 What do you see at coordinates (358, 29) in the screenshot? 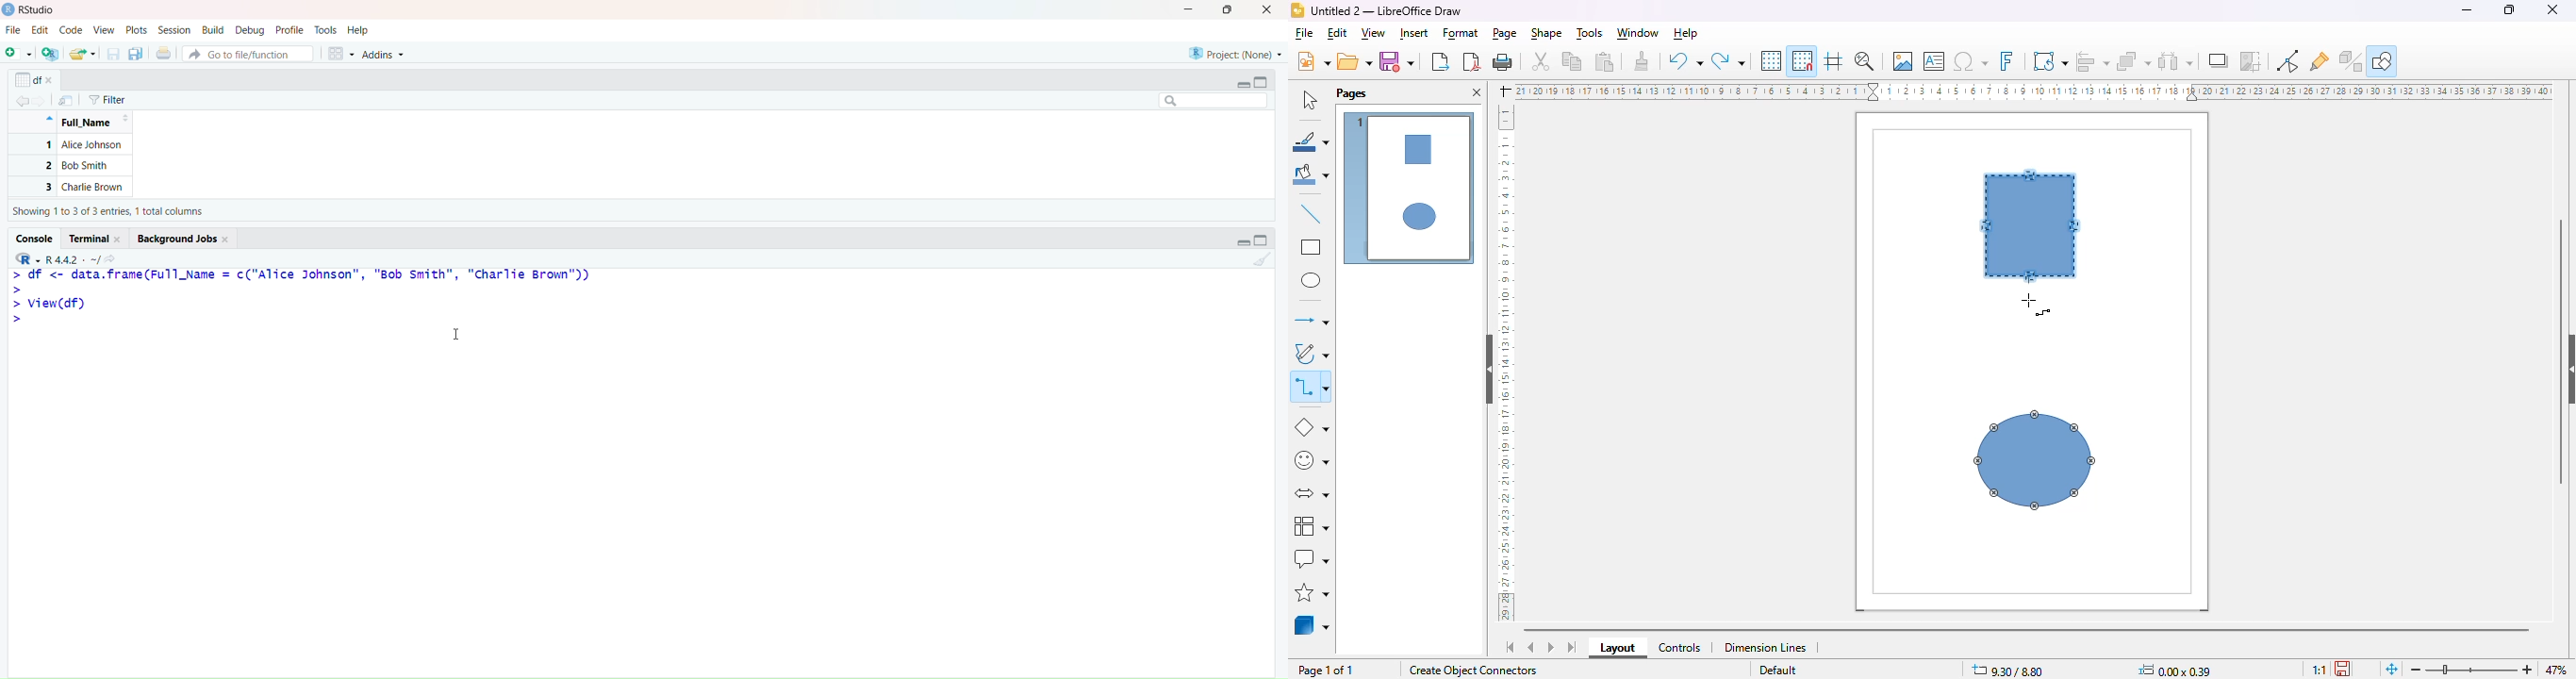
I see `Help` at bounding box center [358, 29].